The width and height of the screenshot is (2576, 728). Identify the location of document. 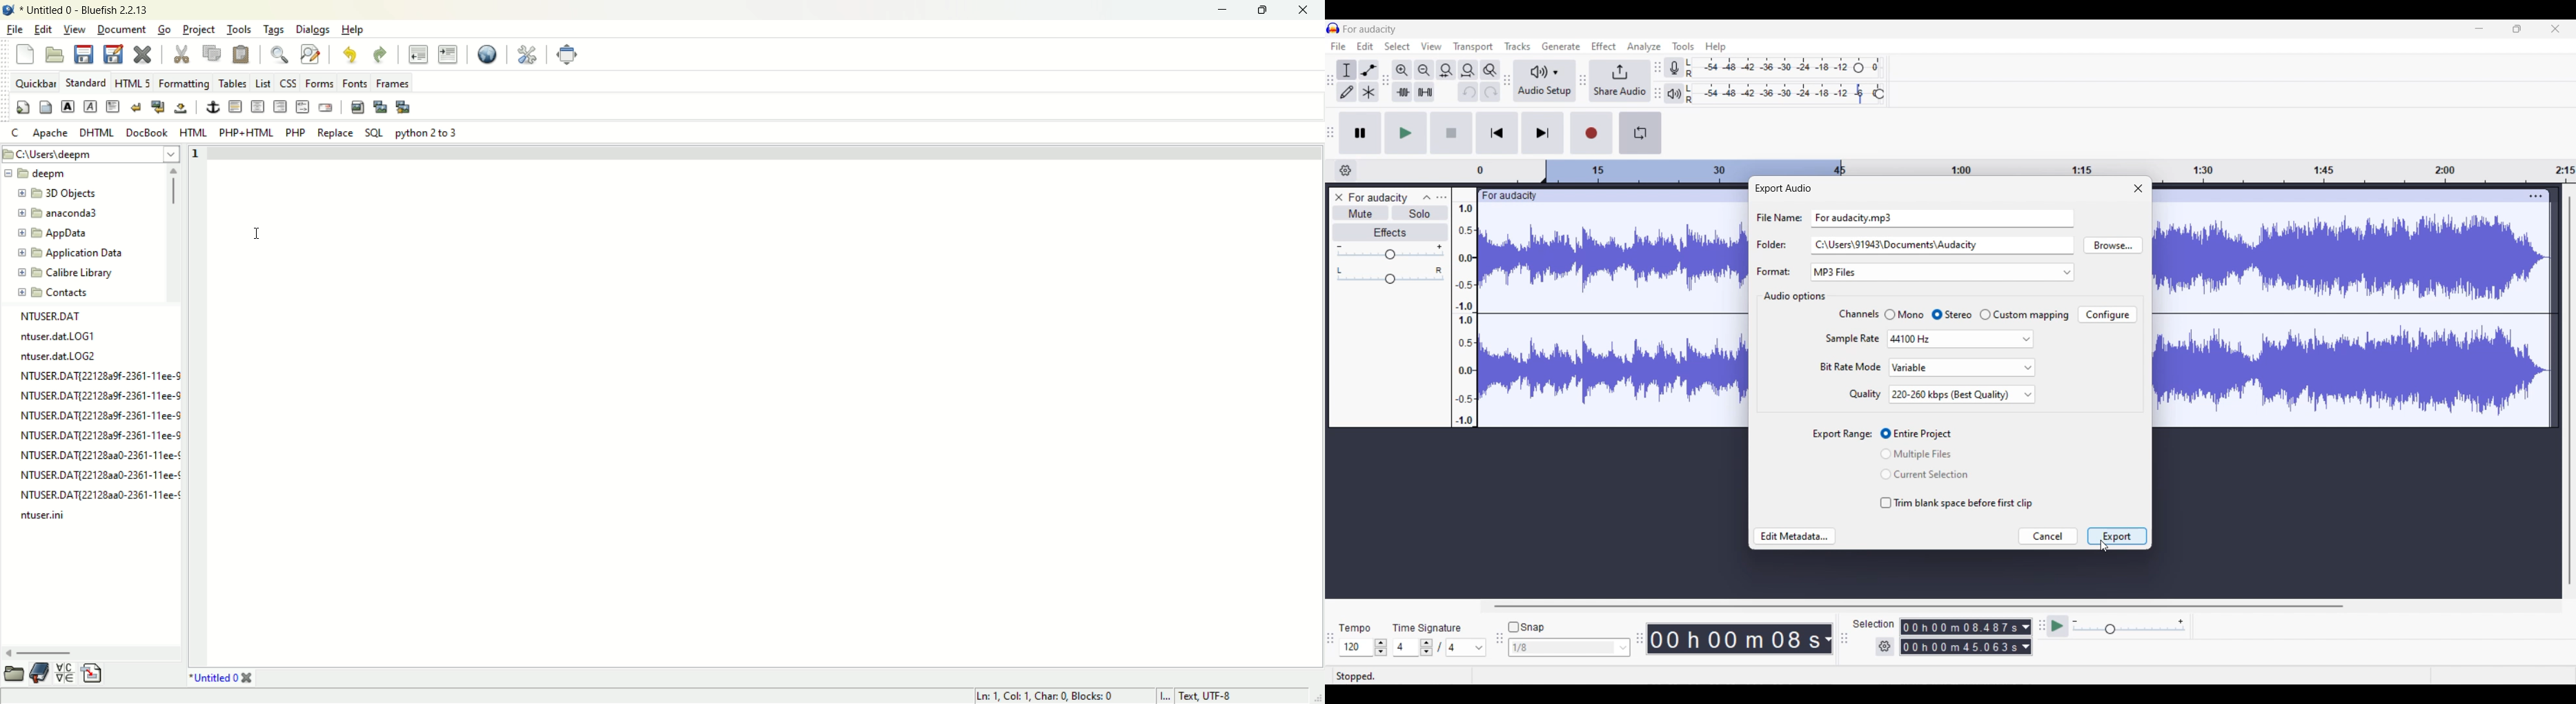
(121, 30).